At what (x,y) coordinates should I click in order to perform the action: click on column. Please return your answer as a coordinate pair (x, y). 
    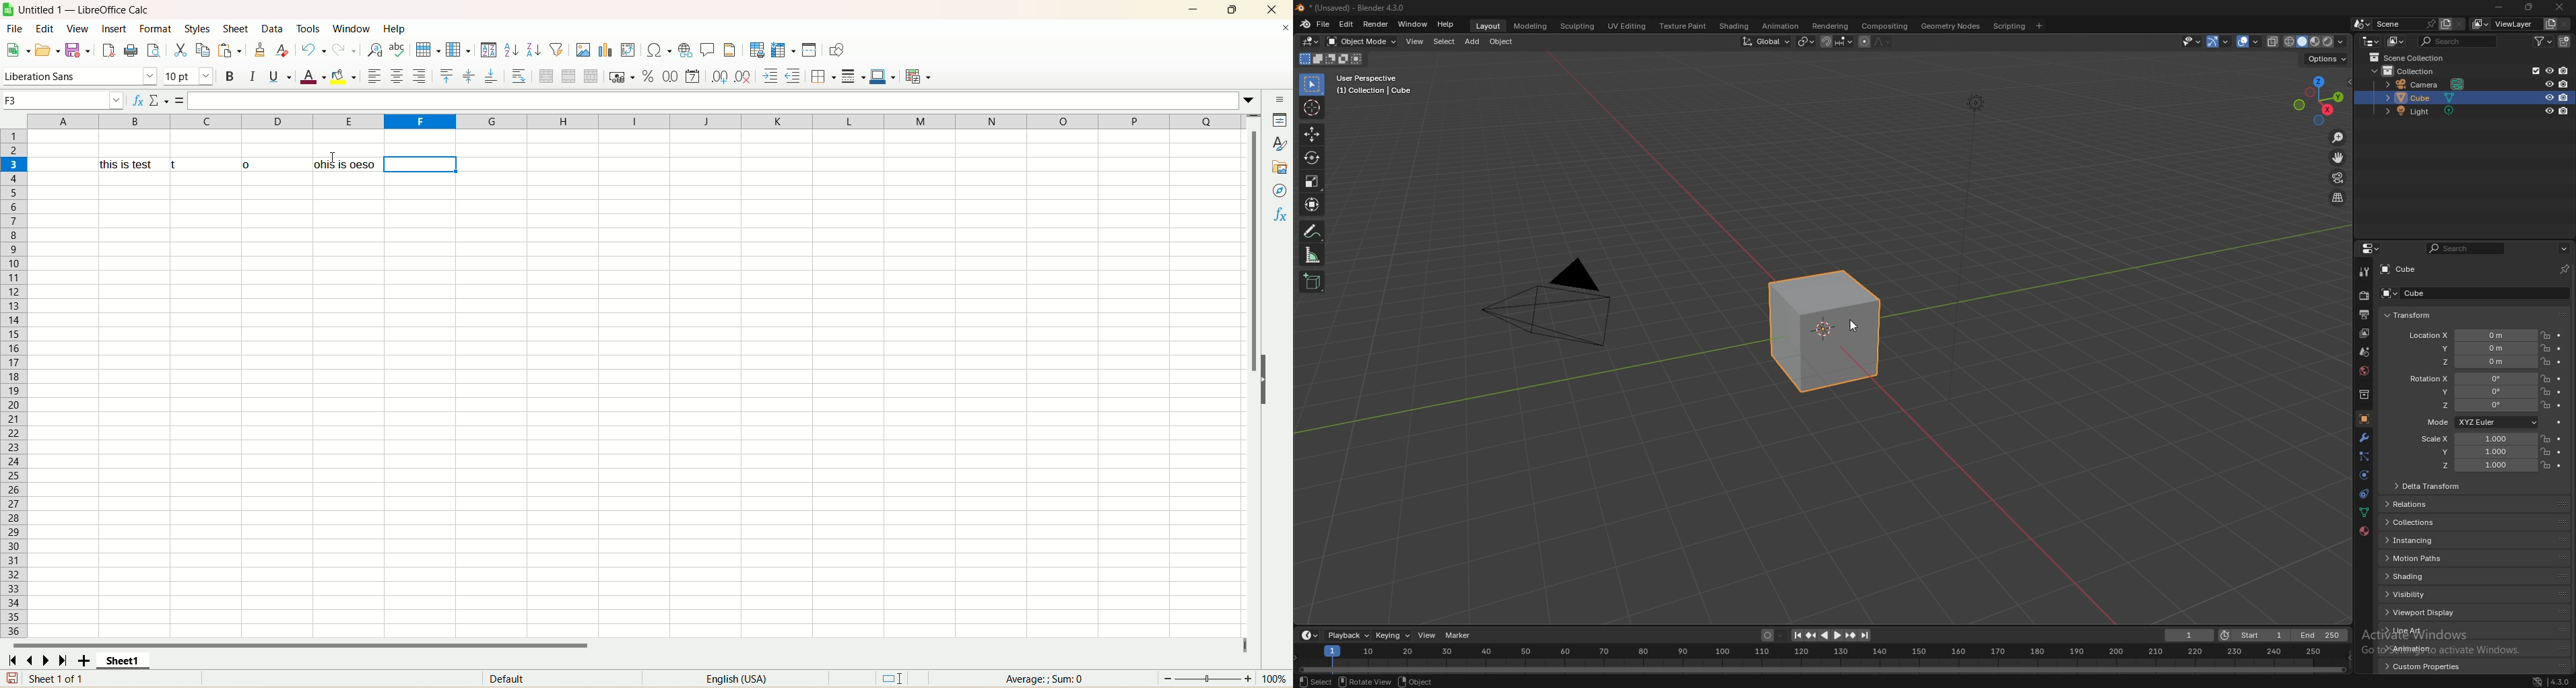
    Looking at the image, I should click on (635, 121).